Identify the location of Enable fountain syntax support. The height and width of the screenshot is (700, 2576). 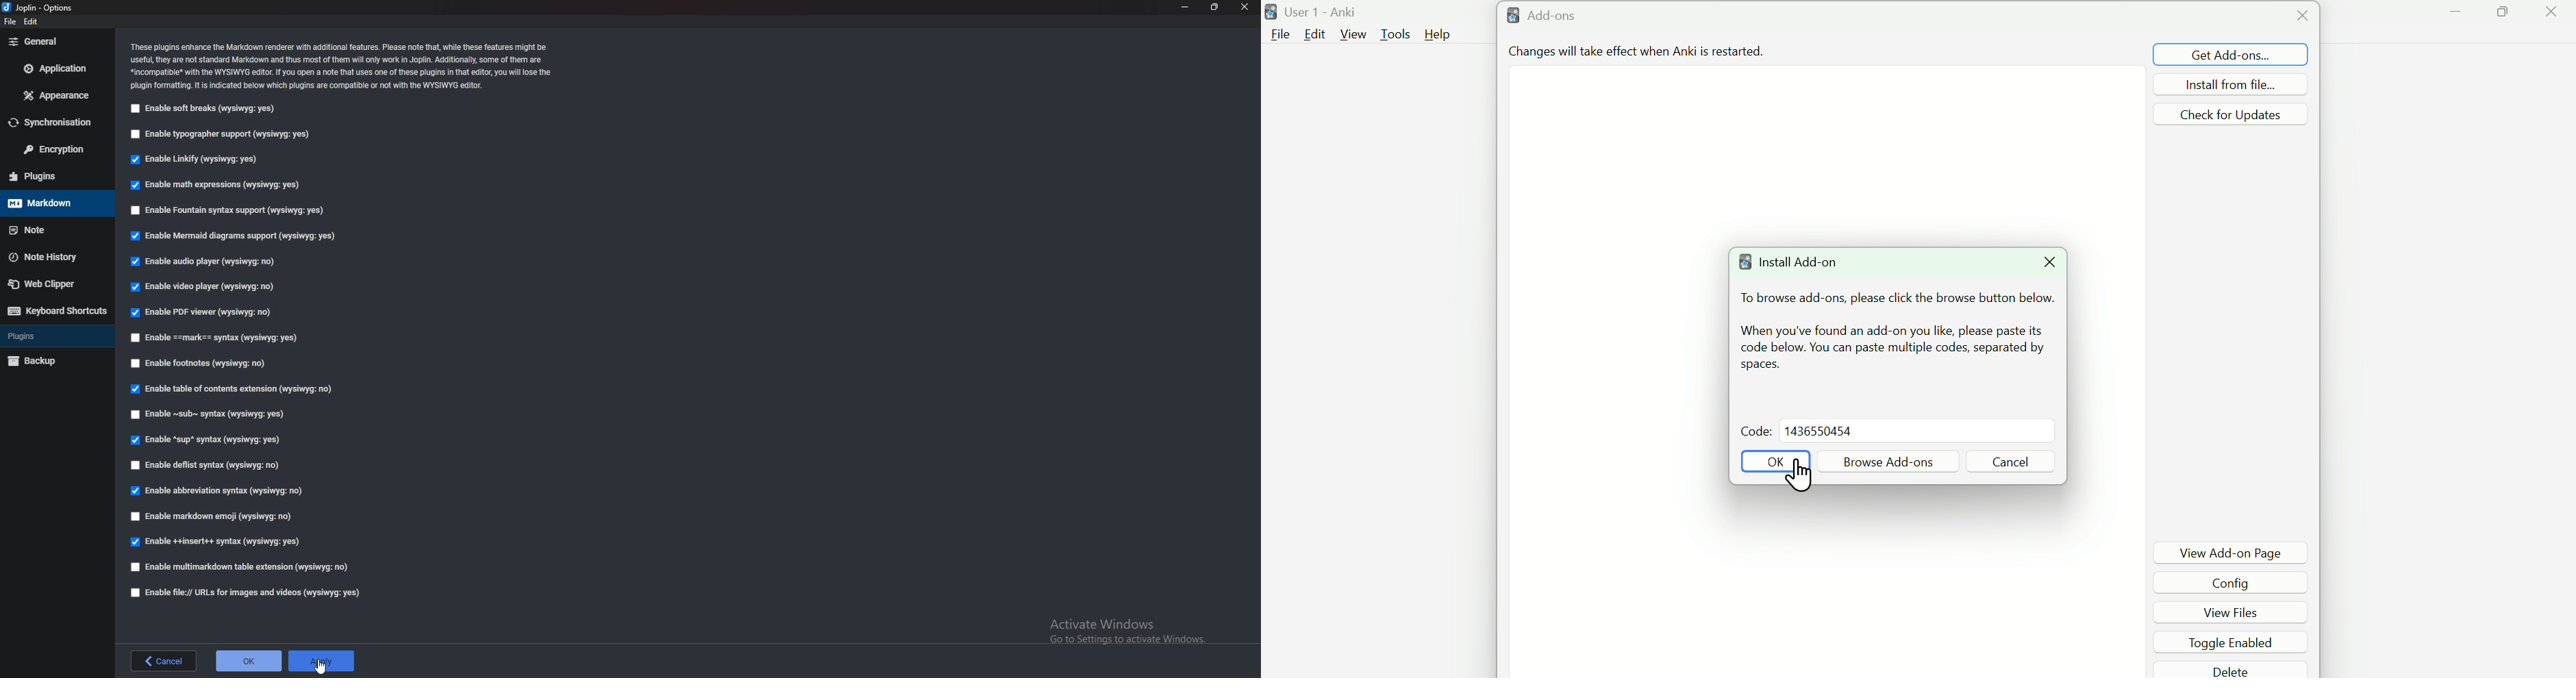
(229, 210).